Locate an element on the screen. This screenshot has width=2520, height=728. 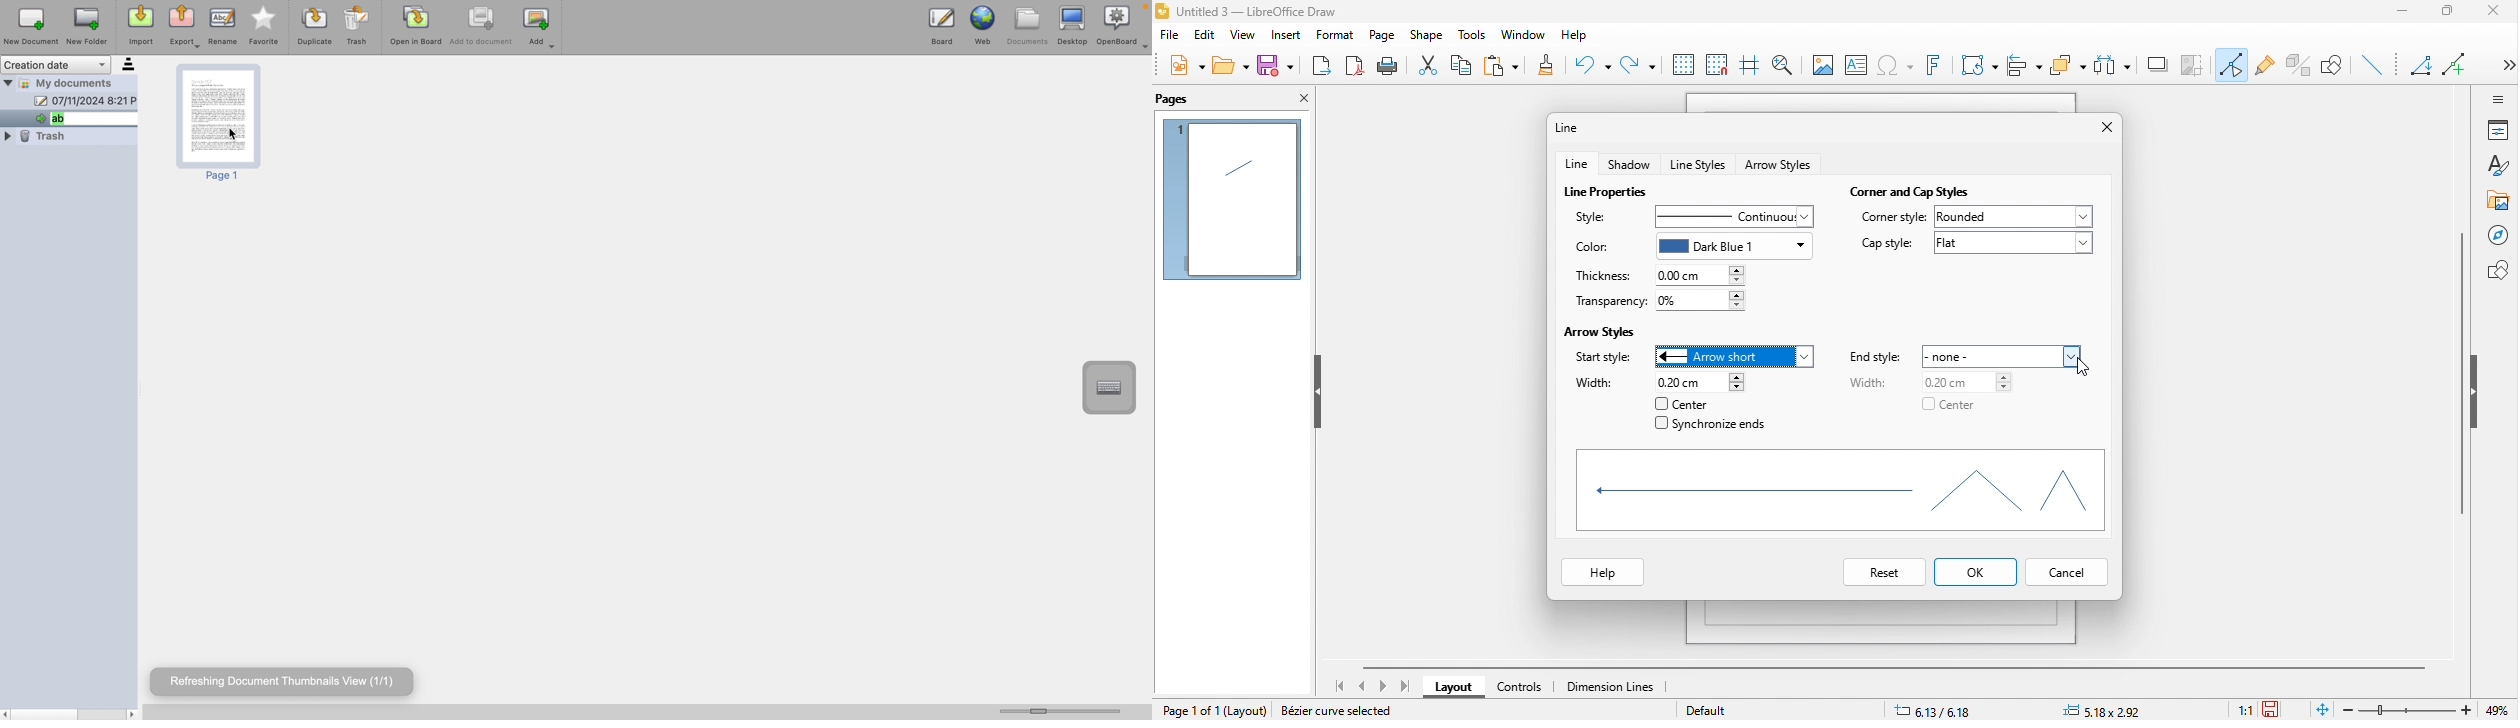
shapes is located at coordinates (2497, 270).